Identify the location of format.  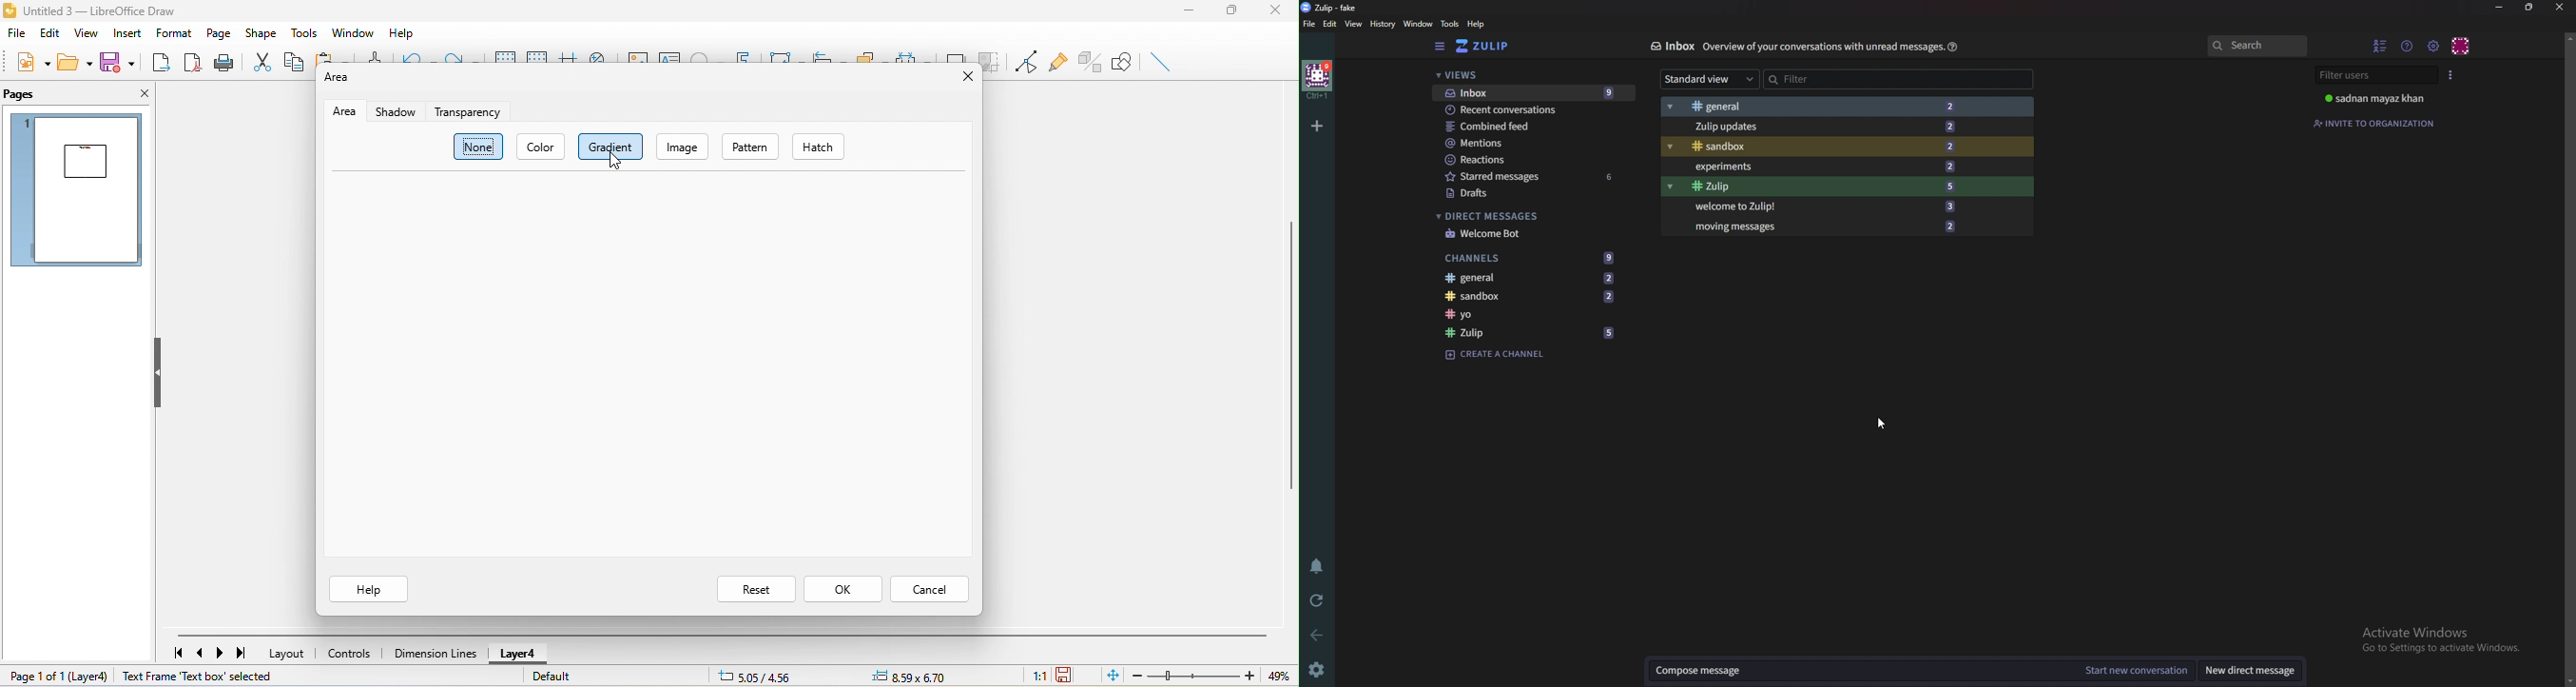
(171, 33).